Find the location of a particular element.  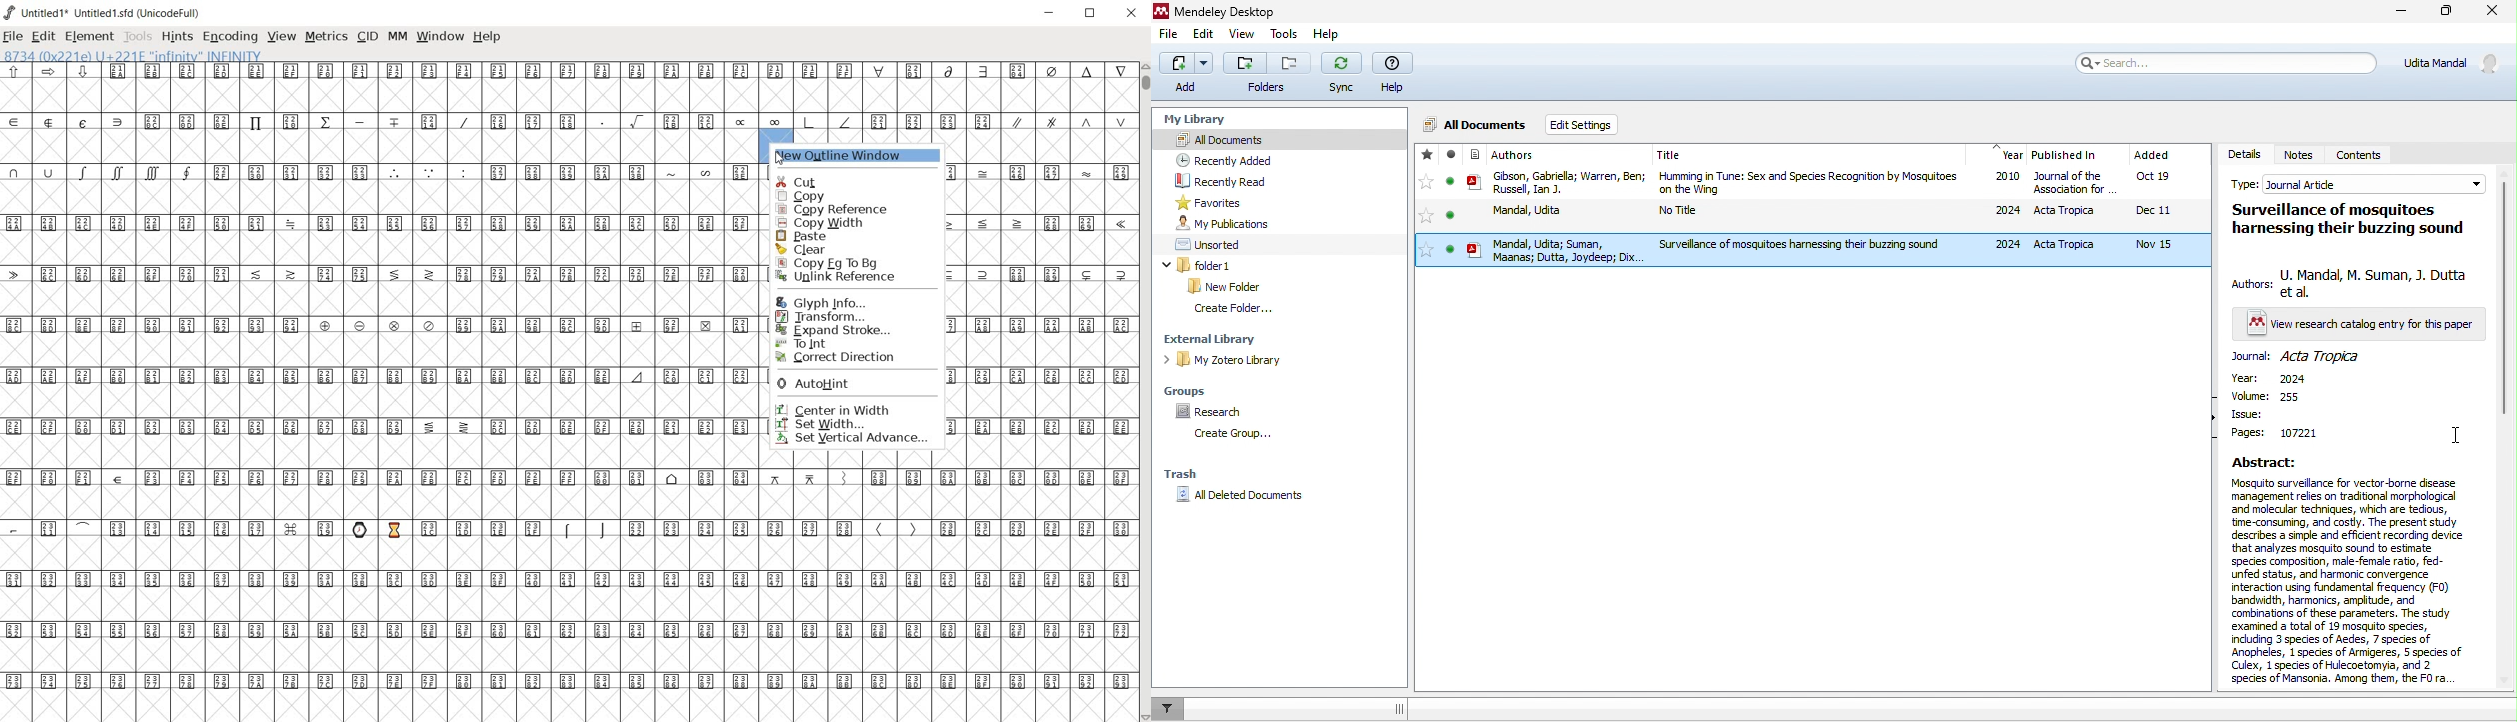

AutoHint is located at coordinates (860, 384).